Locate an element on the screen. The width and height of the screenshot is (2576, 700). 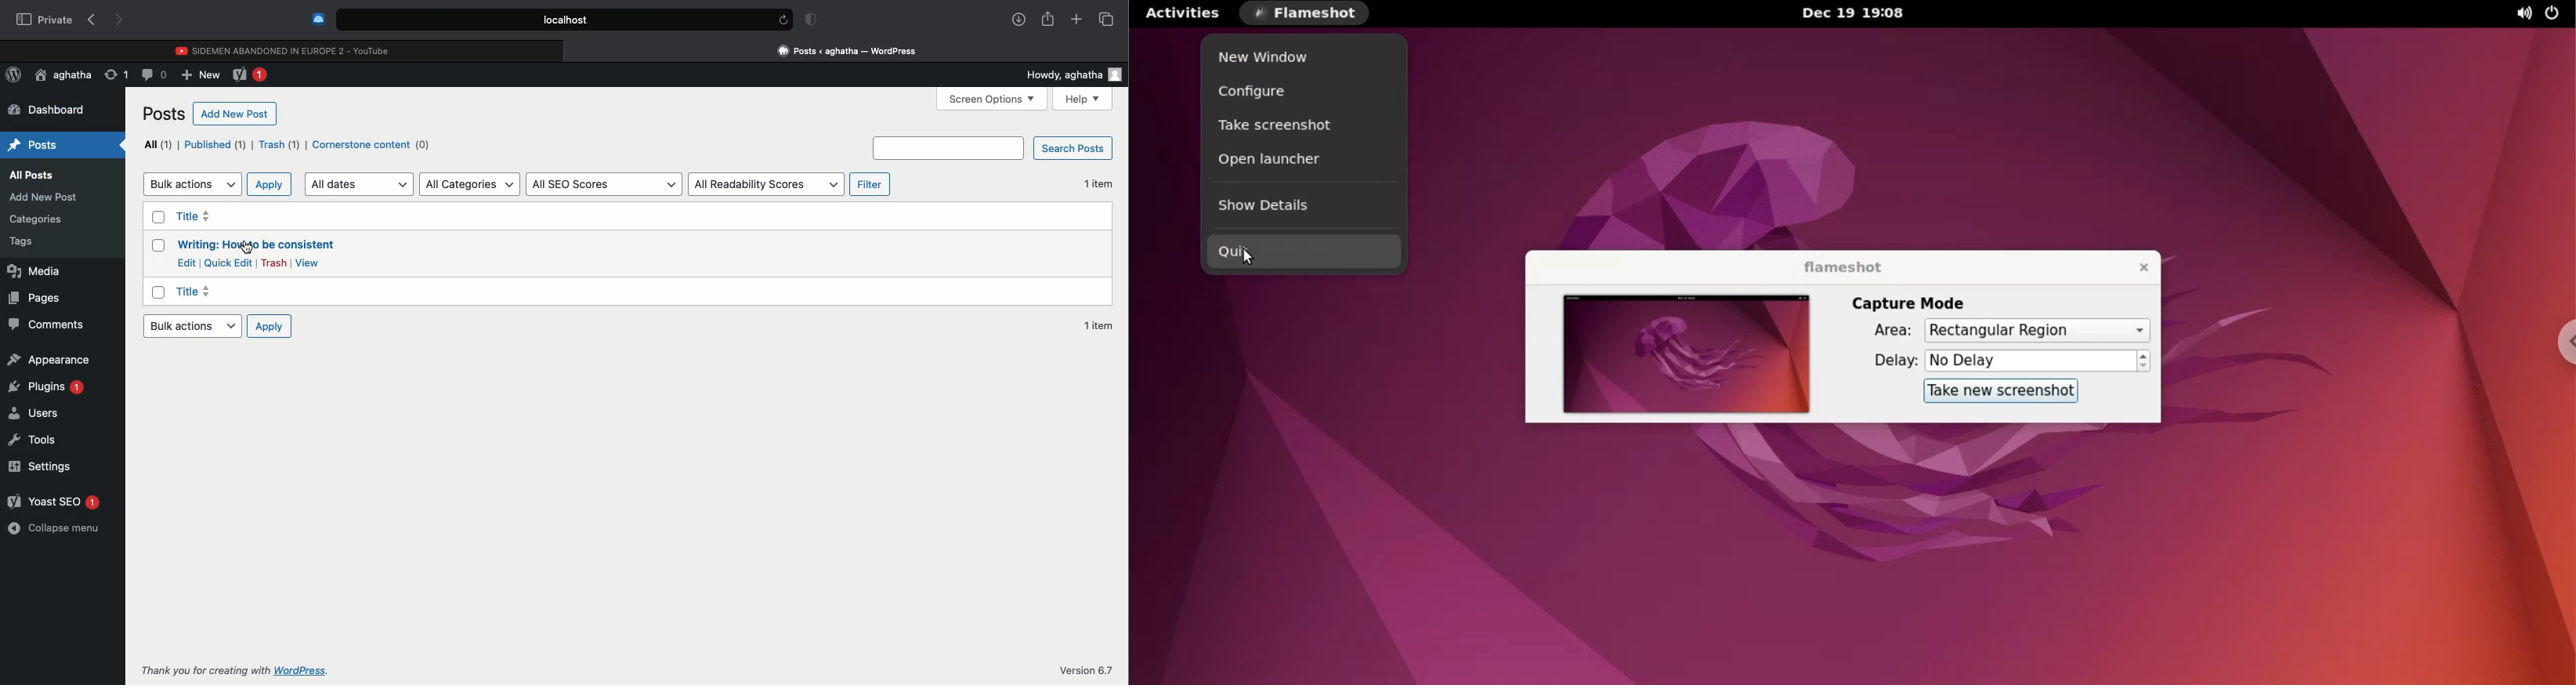
All readability scores is located at coordinates (767, 183).